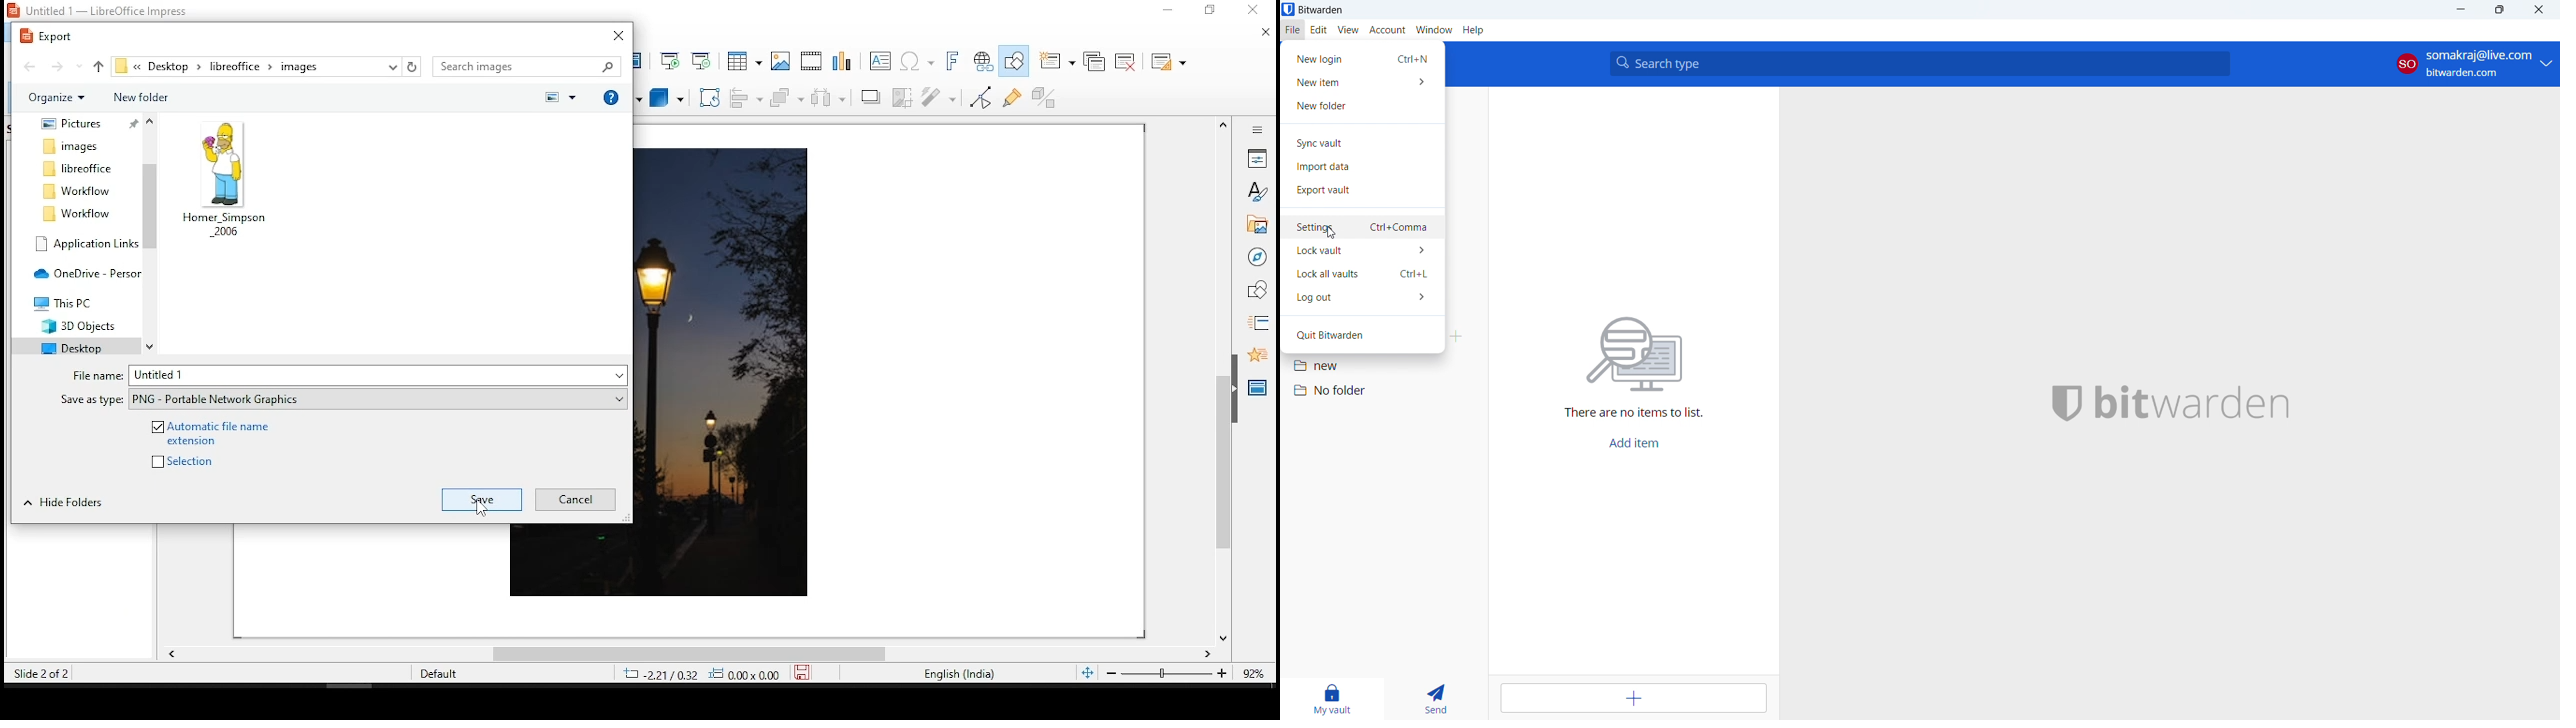 The width and height of the screenshot is (2576, 728). Describe the element at coordinates (63, 503) in the screenshot. I see `hide folders` at that location.